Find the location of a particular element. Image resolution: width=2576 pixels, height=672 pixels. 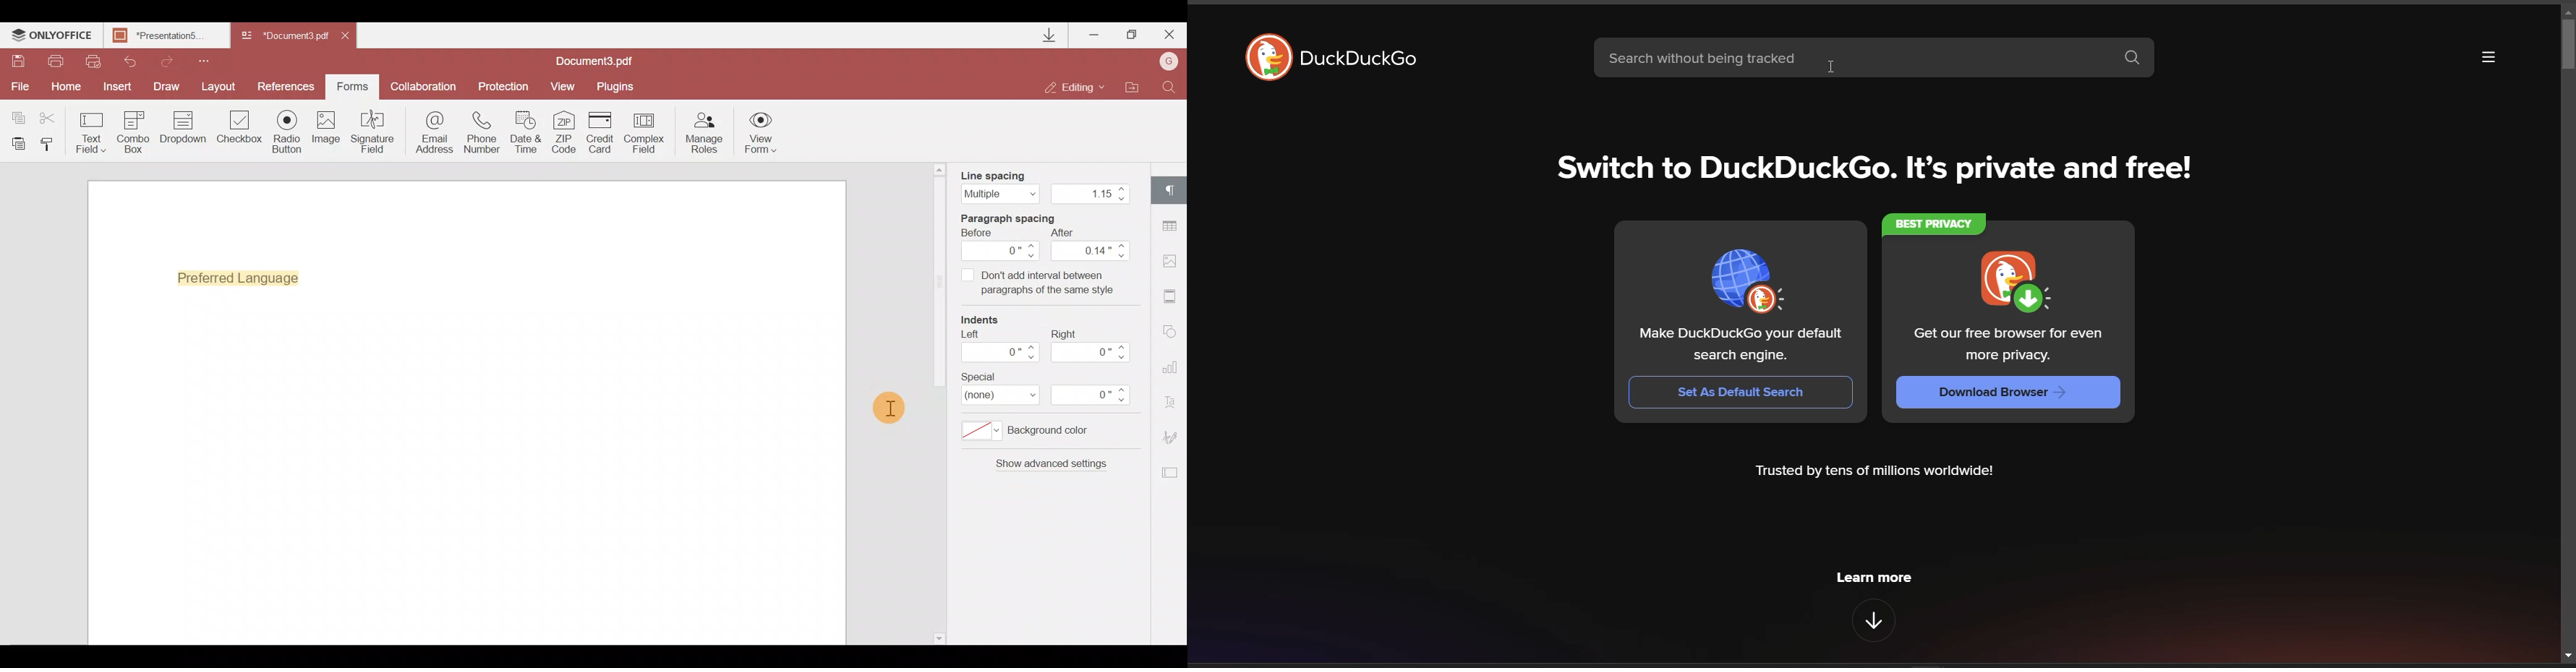

search button is located at coordinates (2133, 59).